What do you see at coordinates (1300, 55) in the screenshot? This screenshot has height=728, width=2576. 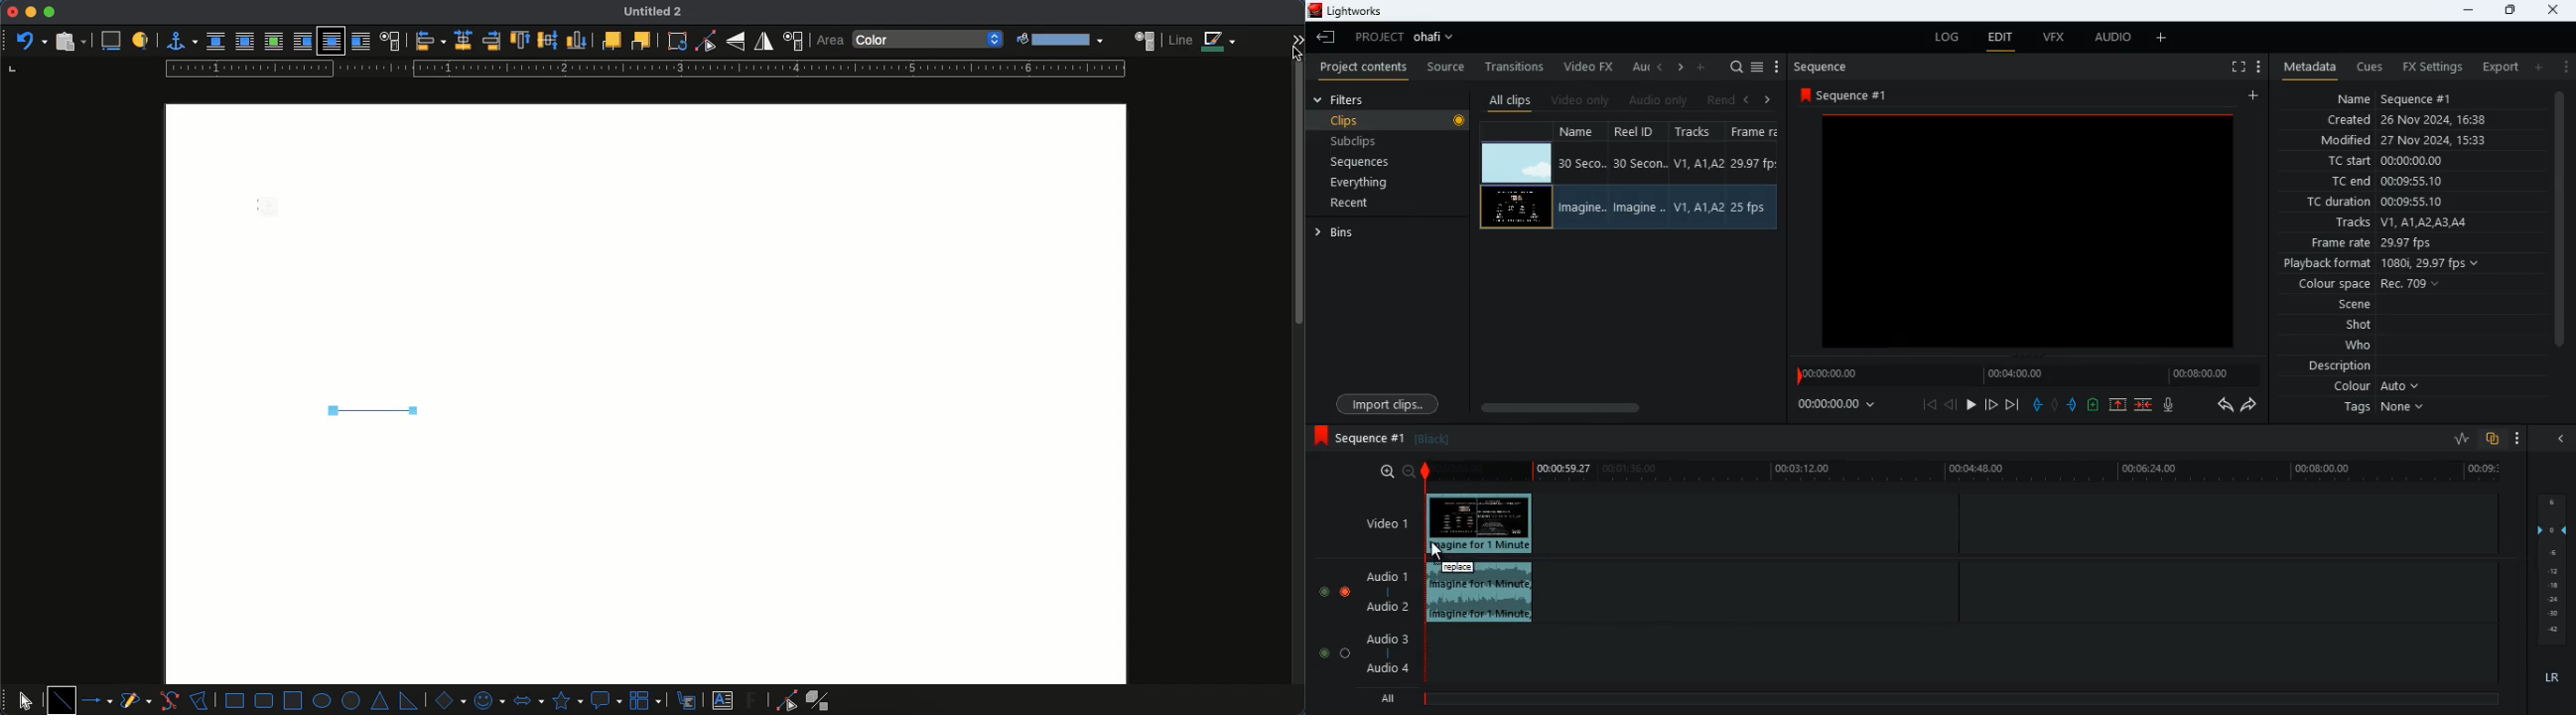 I see `cursor` at bounding box center [1300, 55].